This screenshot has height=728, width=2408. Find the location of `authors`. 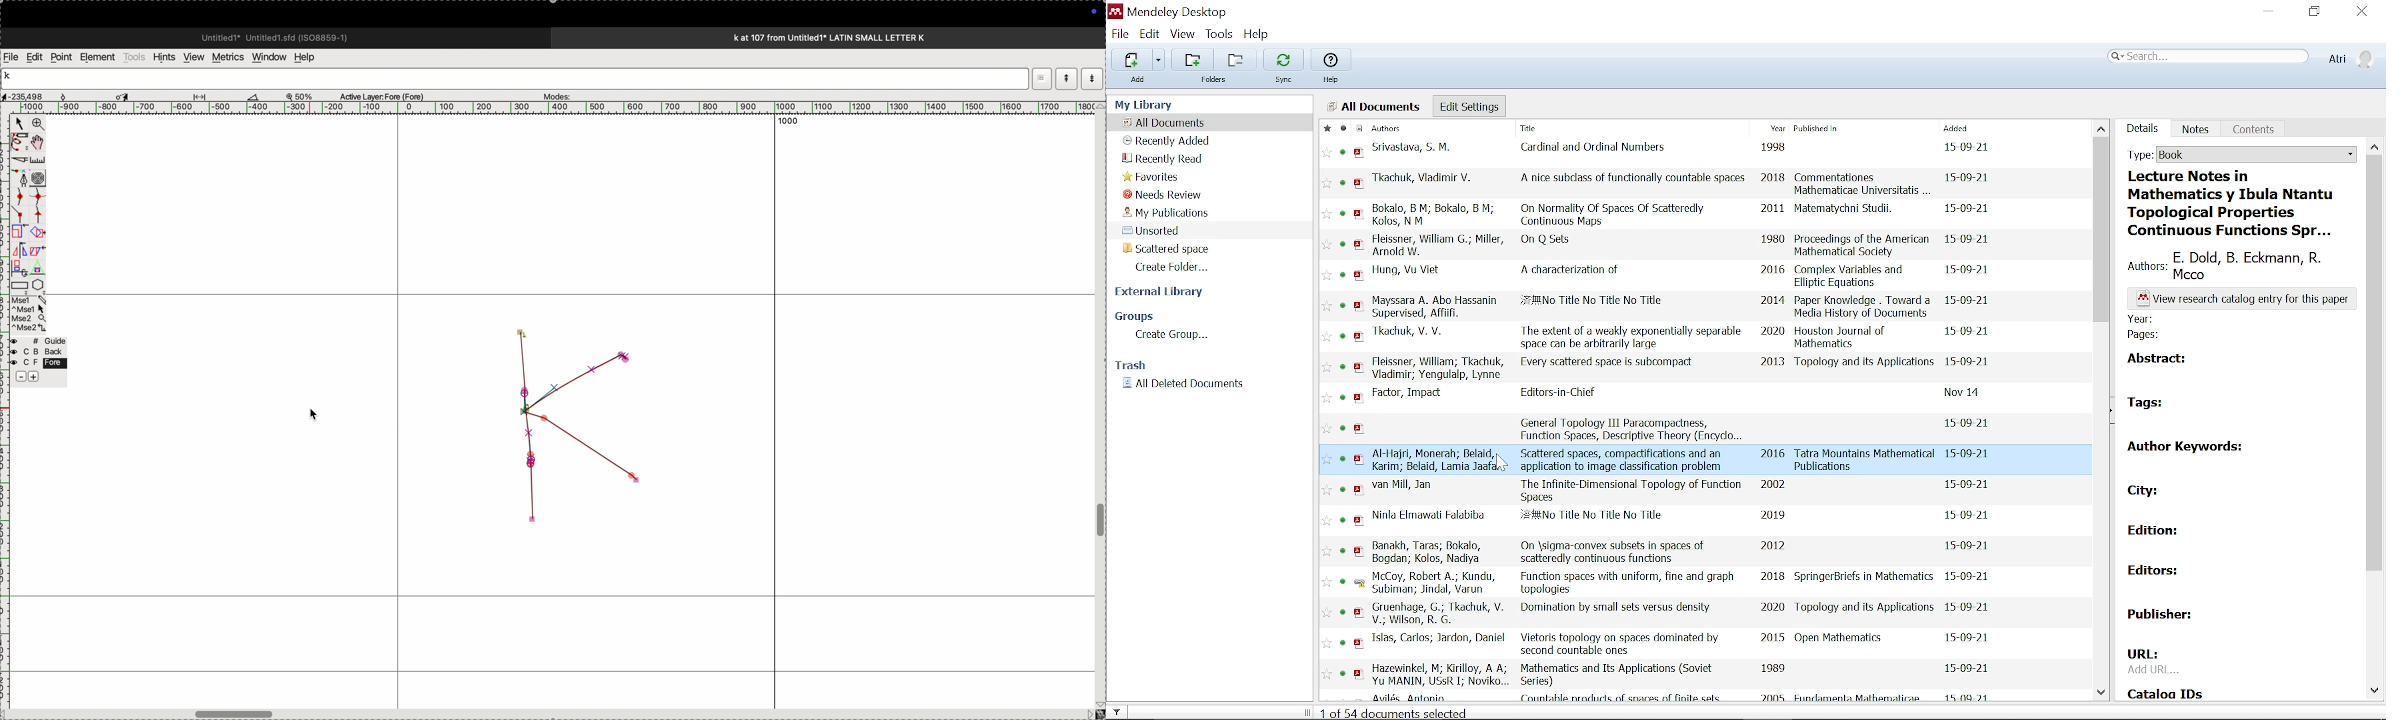

authors is located at coordinates (1406, 270).